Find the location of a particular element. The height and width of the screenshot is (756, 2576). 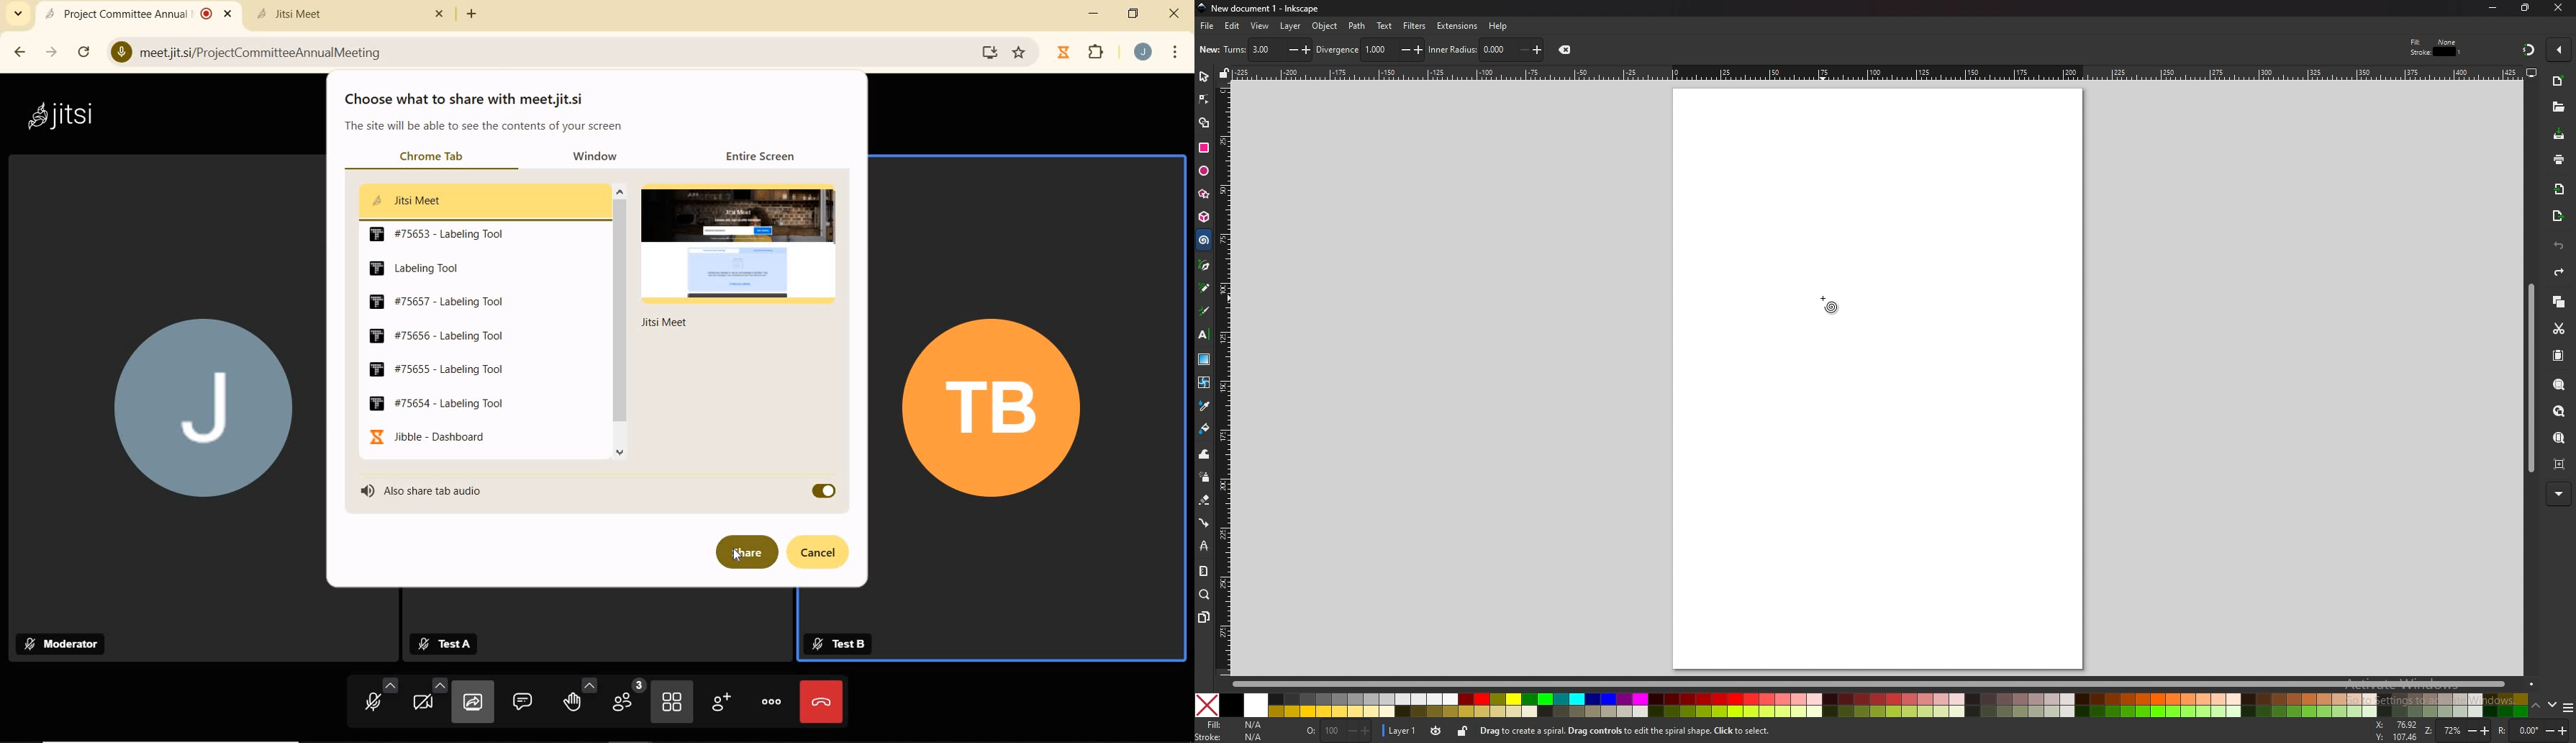

layer is located at coordinates (1291, 25).